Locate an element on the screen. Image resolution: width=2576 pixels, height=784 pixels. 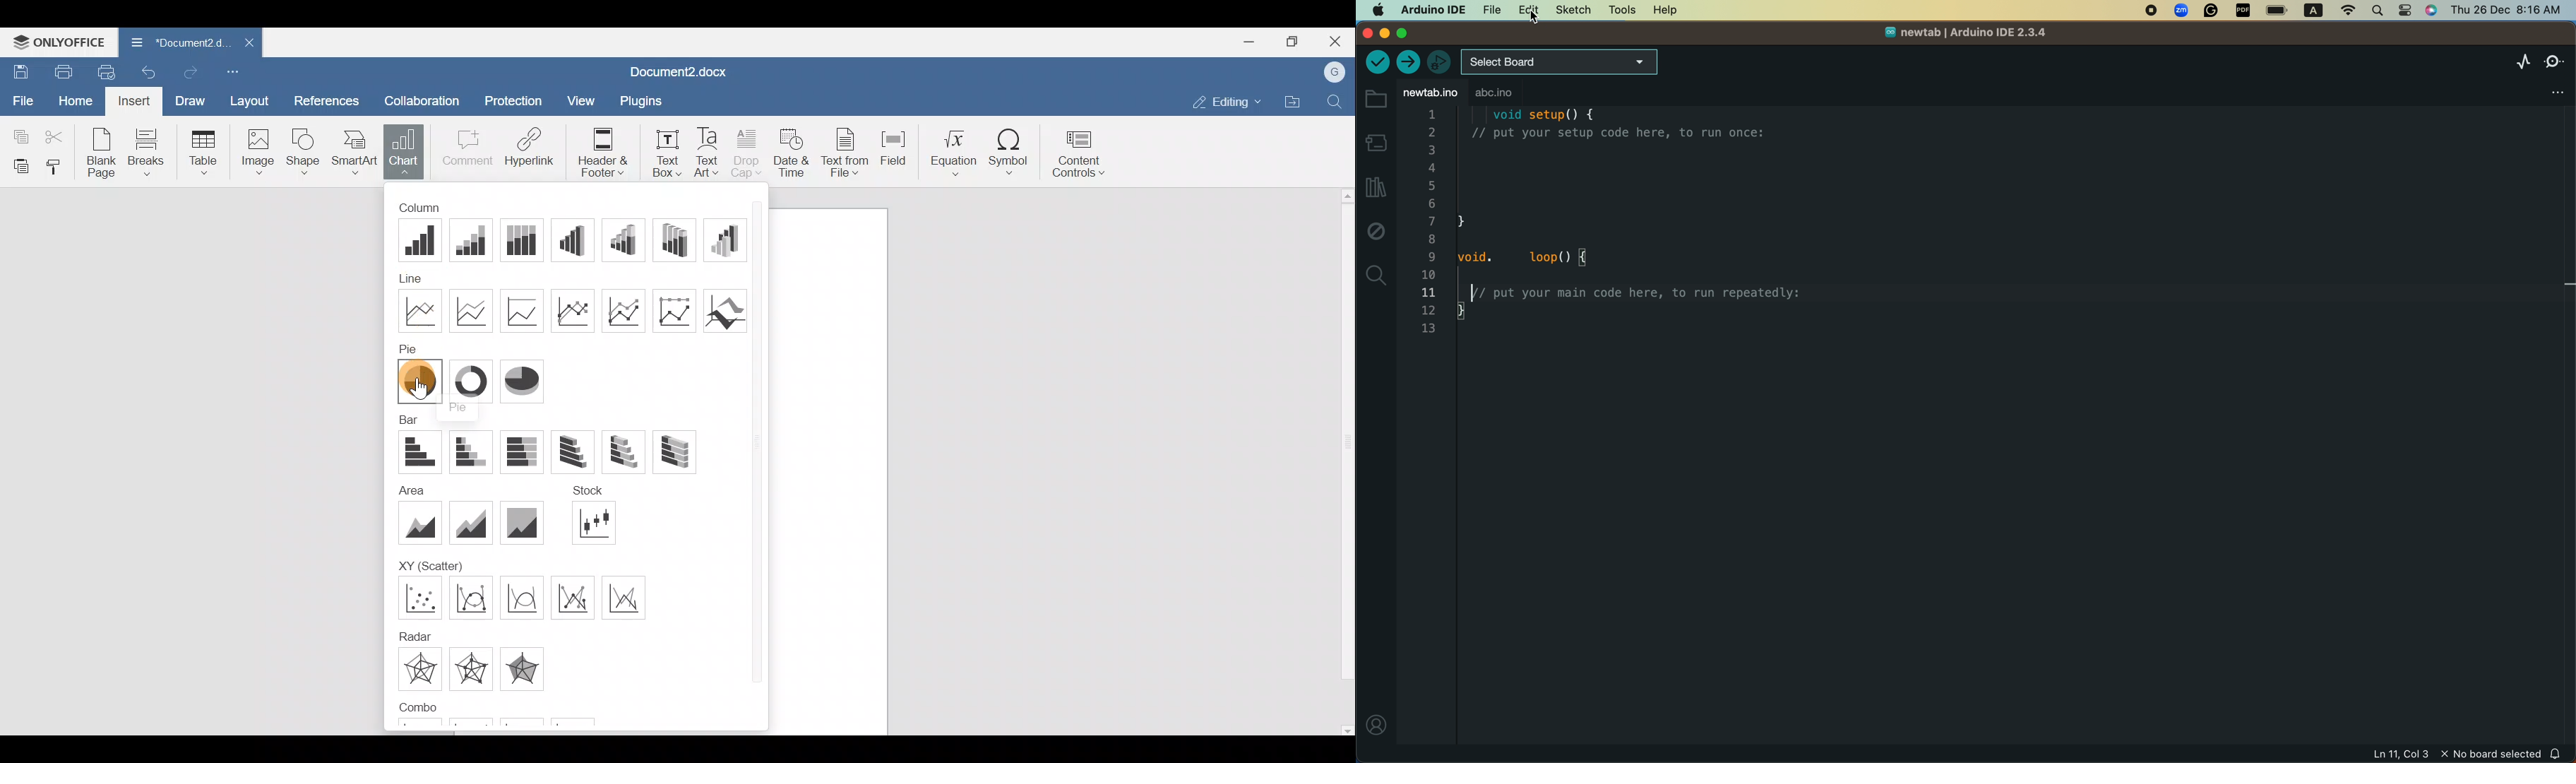
Blank page is located at coordinates (98, 151).